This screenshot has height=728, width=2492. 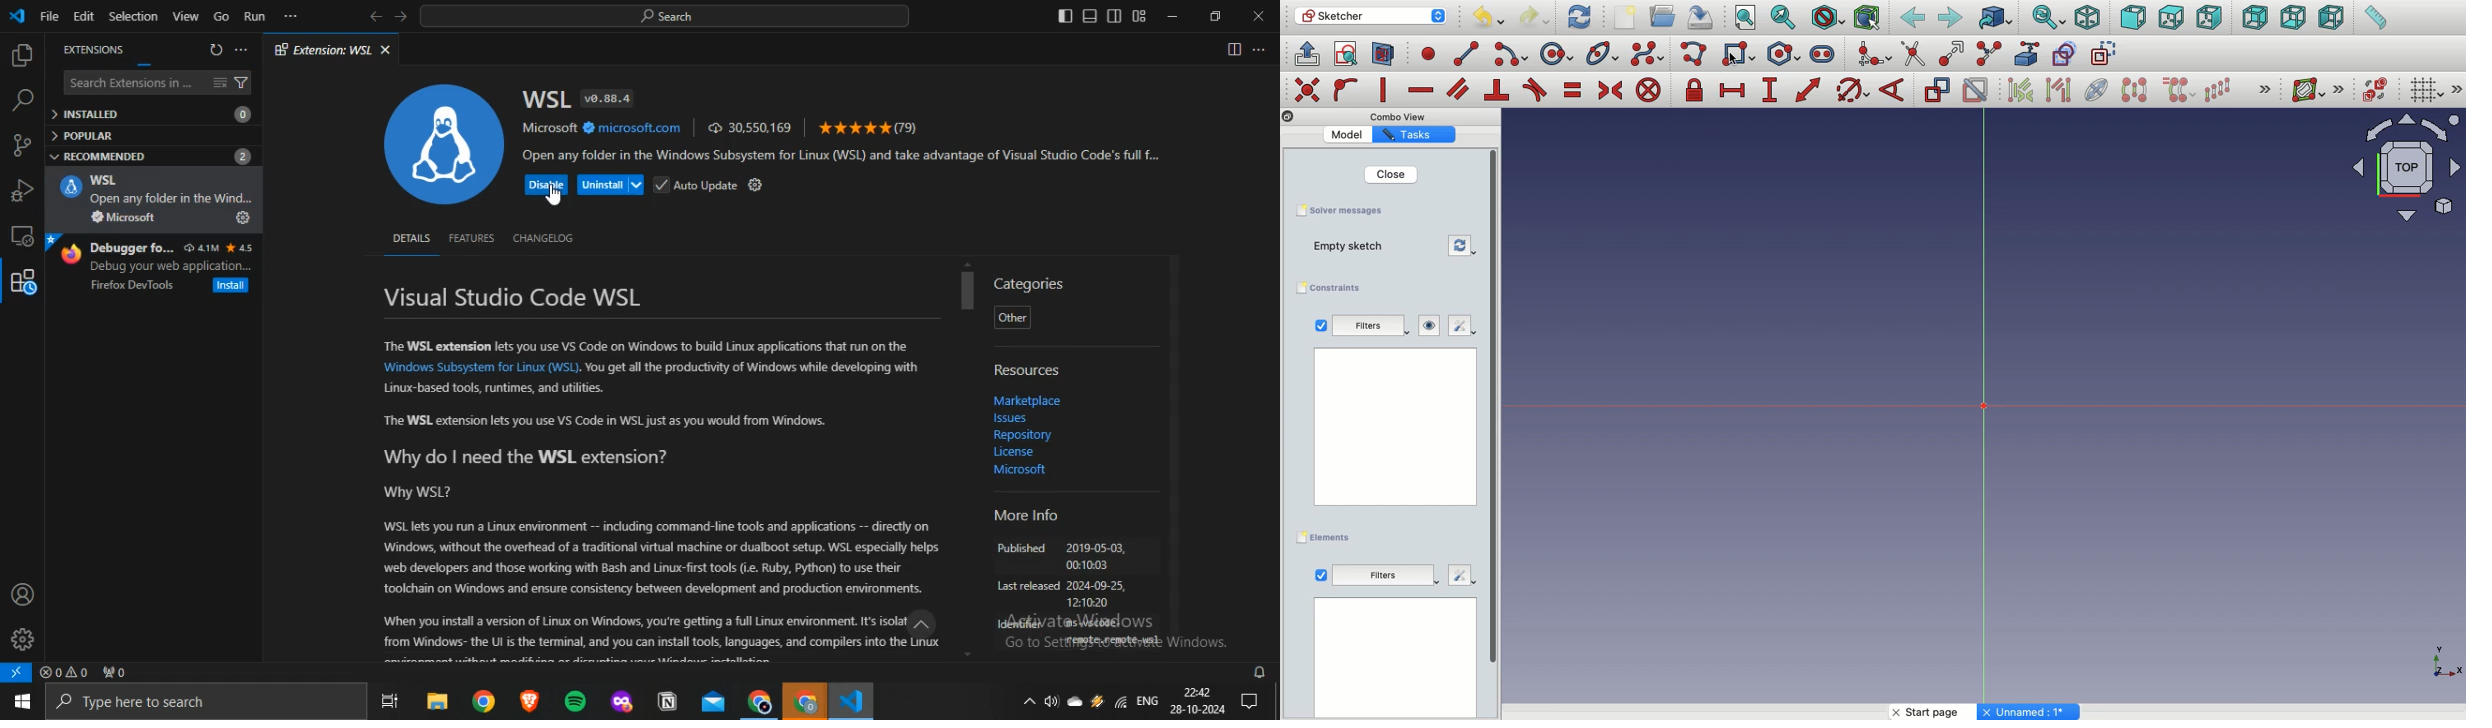 What do you see at coordinates (1573, 90) in the screenshot?
I see `constrain equal` at bounding box center [1573, 90].